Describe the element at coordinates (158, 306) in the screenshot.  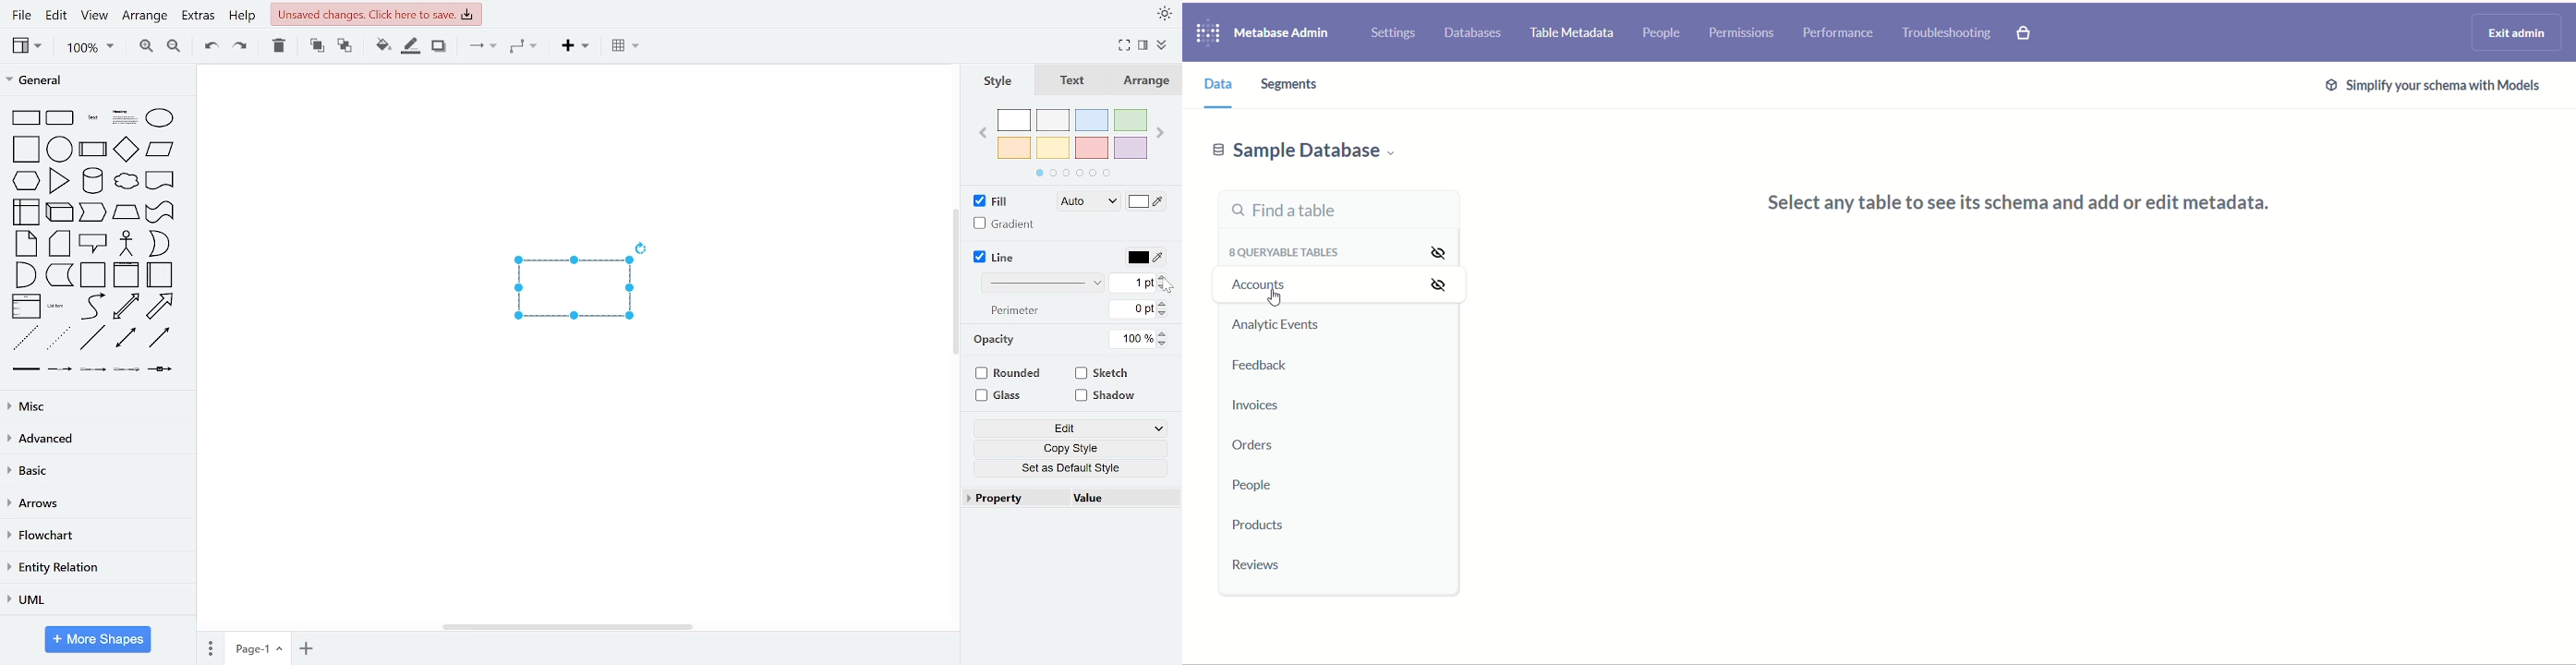
I see `general shapes` at that location.